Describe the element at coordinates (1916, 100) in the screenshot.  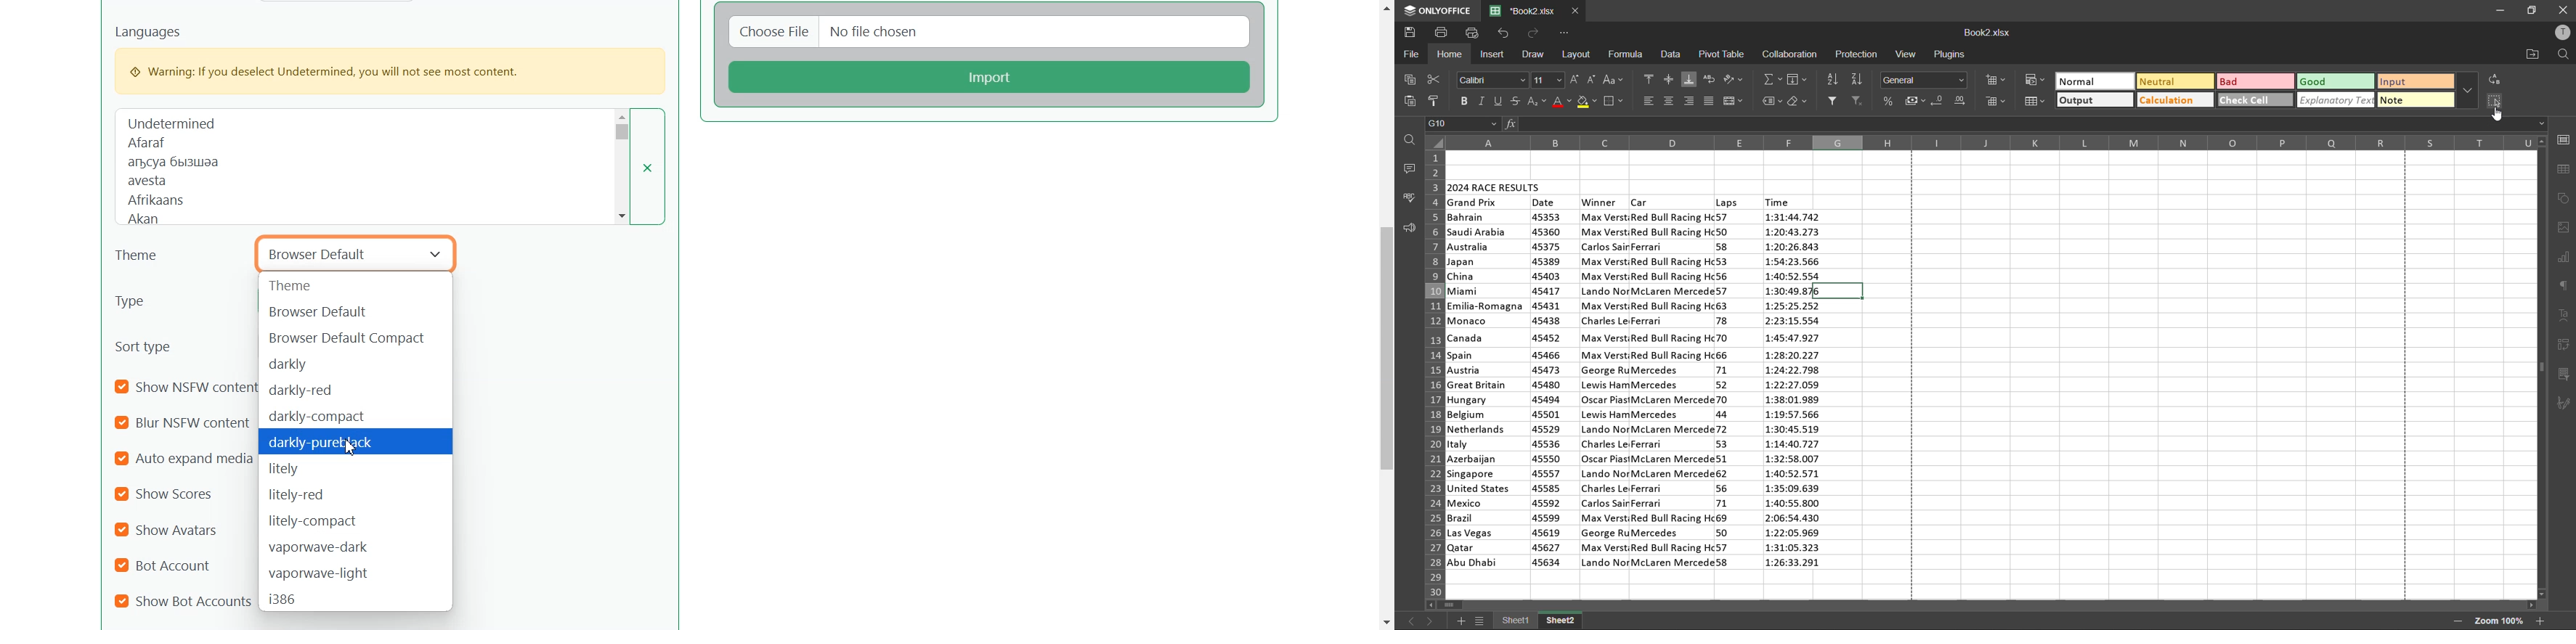
I see `accounting` at that location.